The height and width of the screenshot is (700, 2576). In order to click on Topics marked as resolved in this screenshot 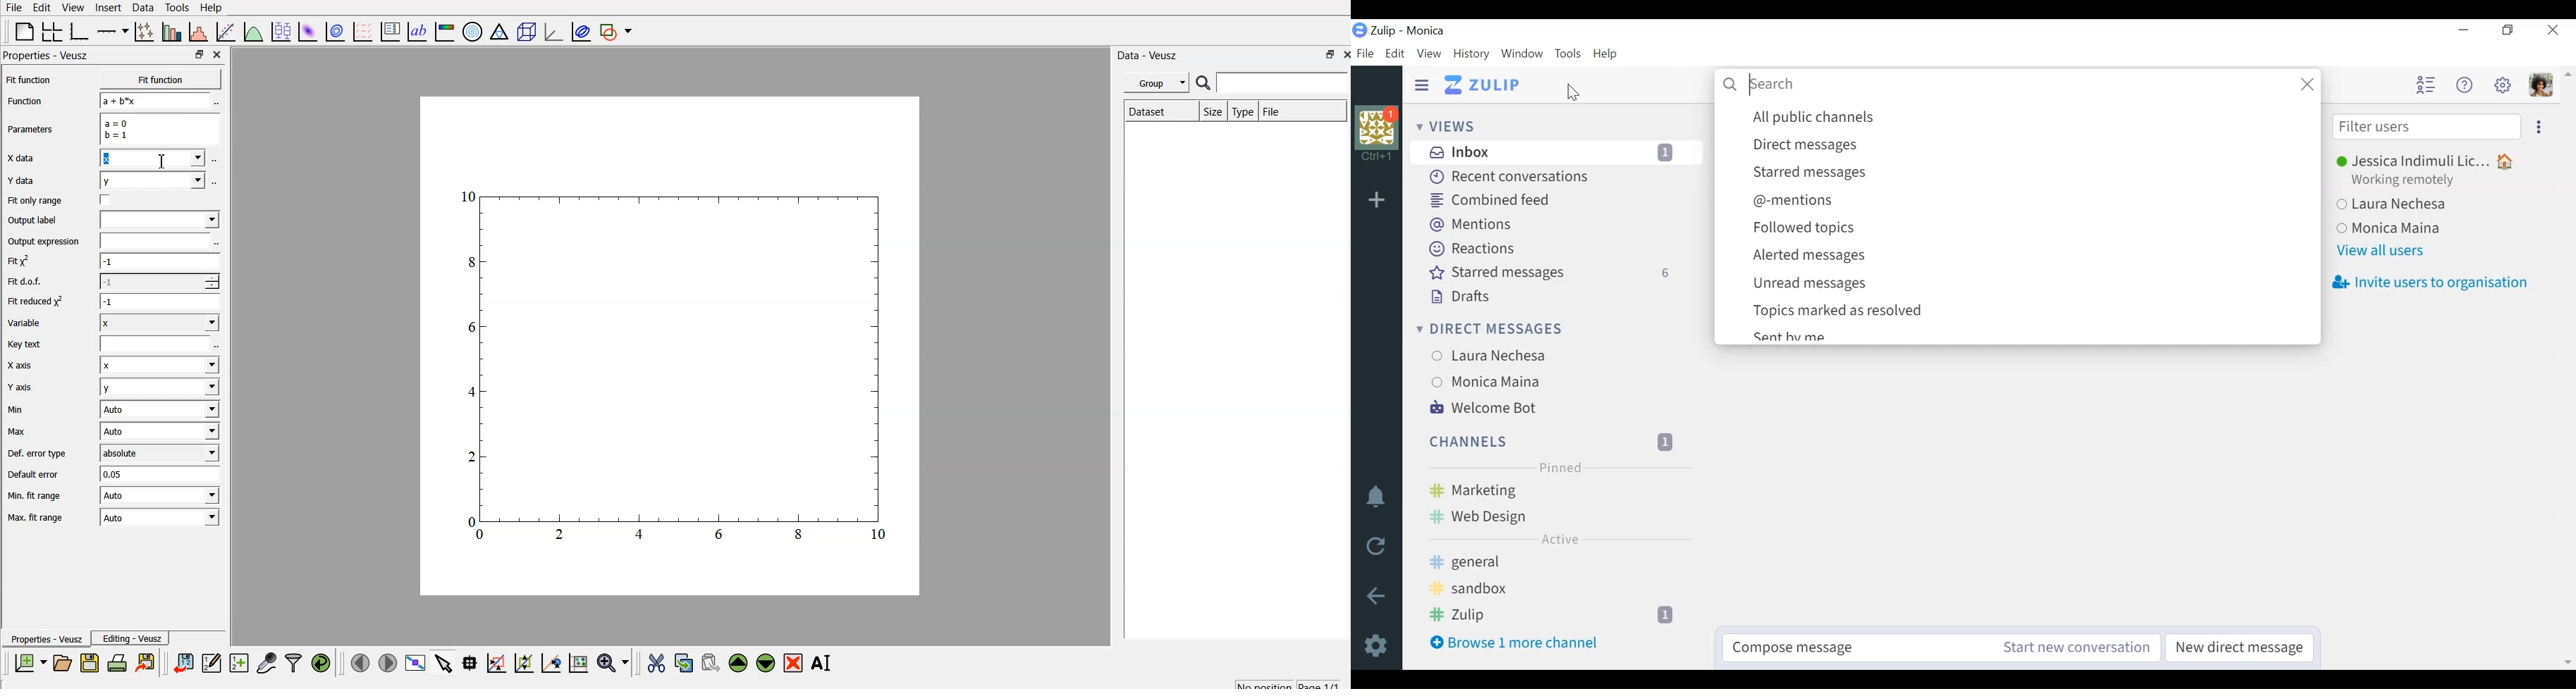, I will do `click(2031, 311)`.